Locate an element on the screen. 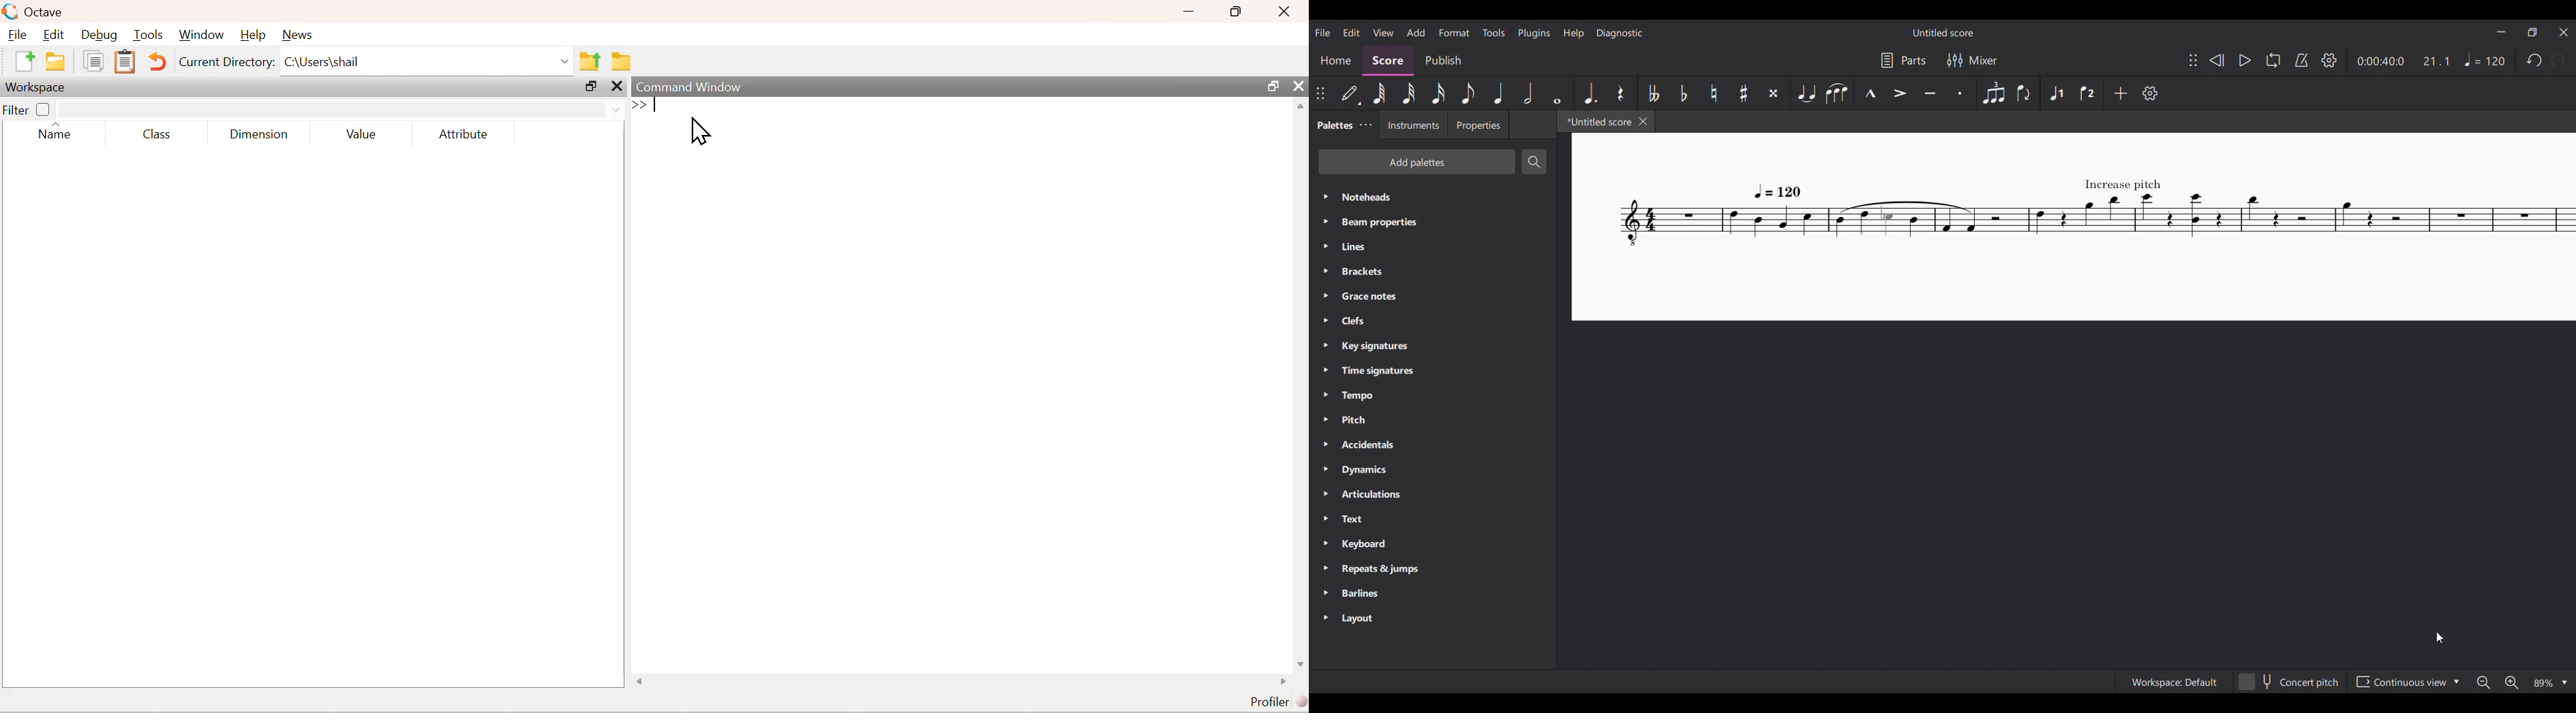 This screenshot has height=728, width=2576. File menu is located at coordinates (1323, 32).